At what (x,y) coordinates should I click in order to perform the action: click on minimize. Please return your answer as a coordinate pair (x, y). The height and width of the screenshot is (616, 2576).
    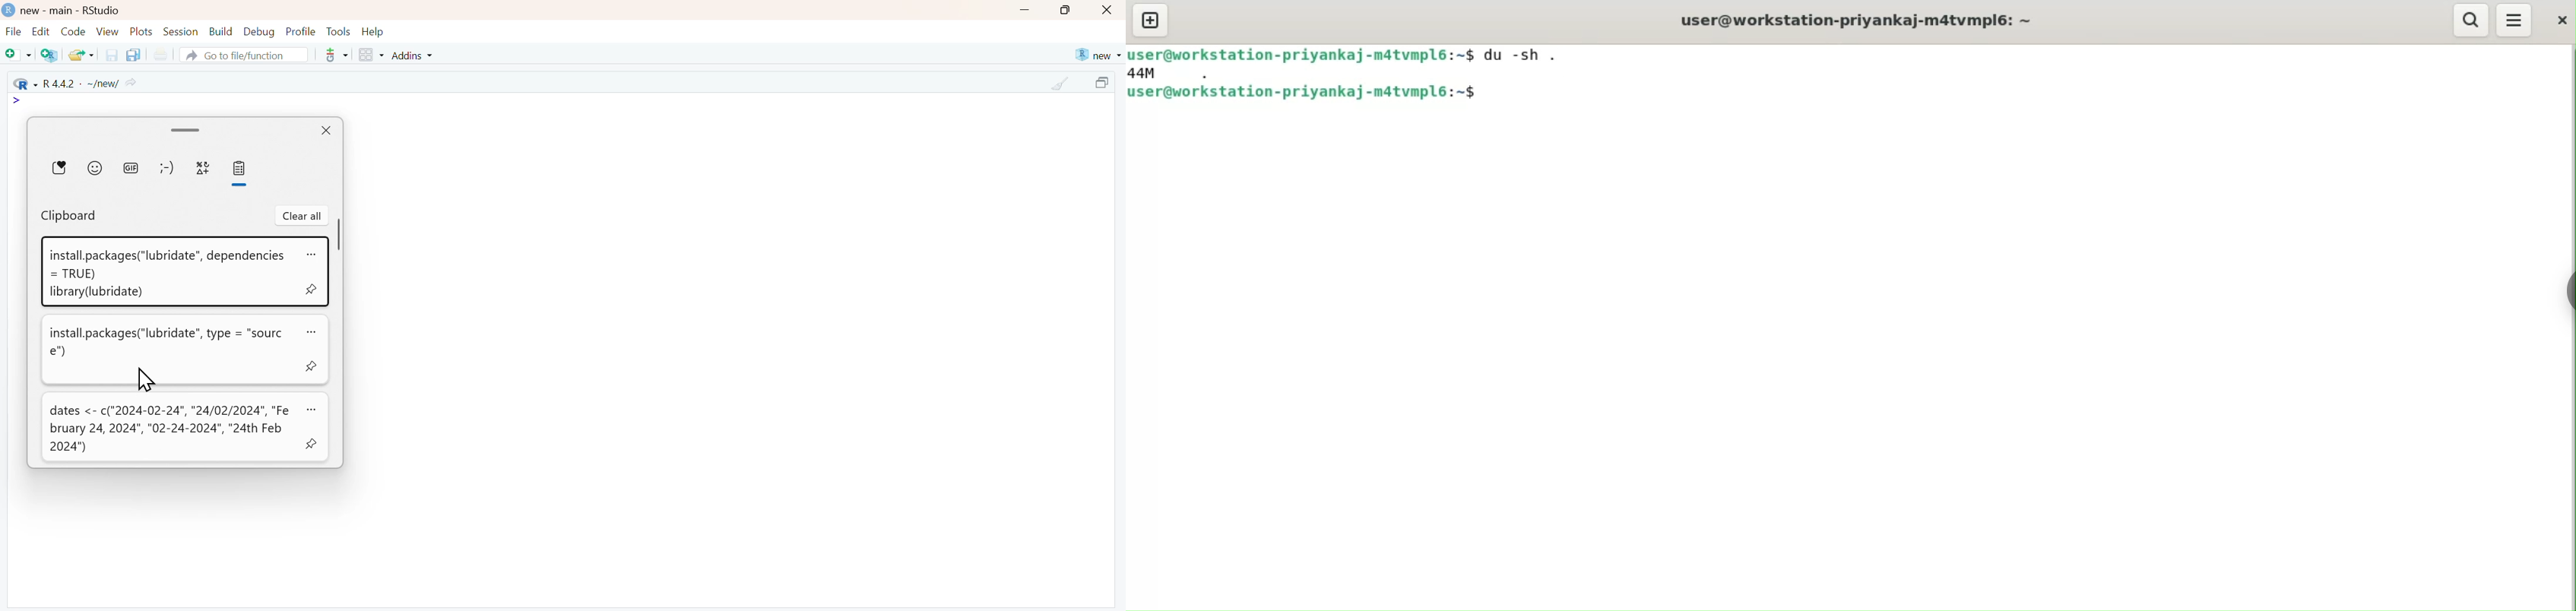
    Looking at the image, I should click on (1024, 11).